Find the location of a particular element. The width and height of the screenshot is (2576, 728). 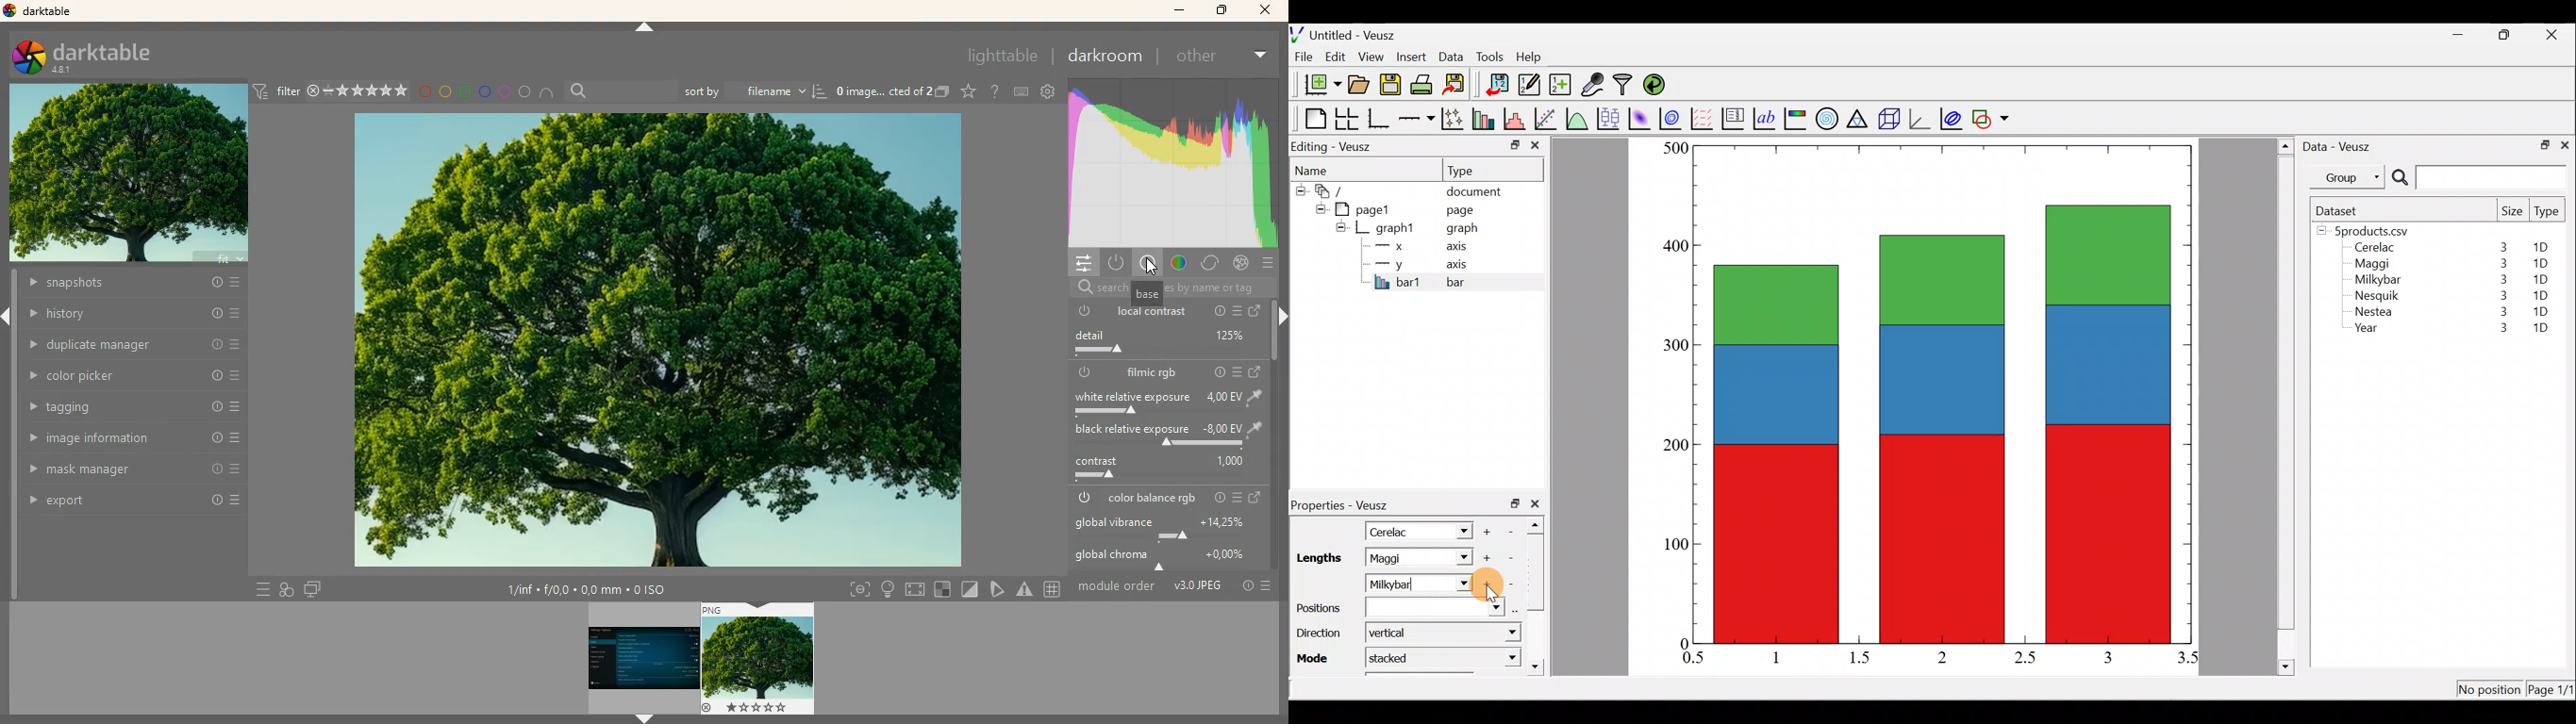

1D is located at coordinates (2545, 247).